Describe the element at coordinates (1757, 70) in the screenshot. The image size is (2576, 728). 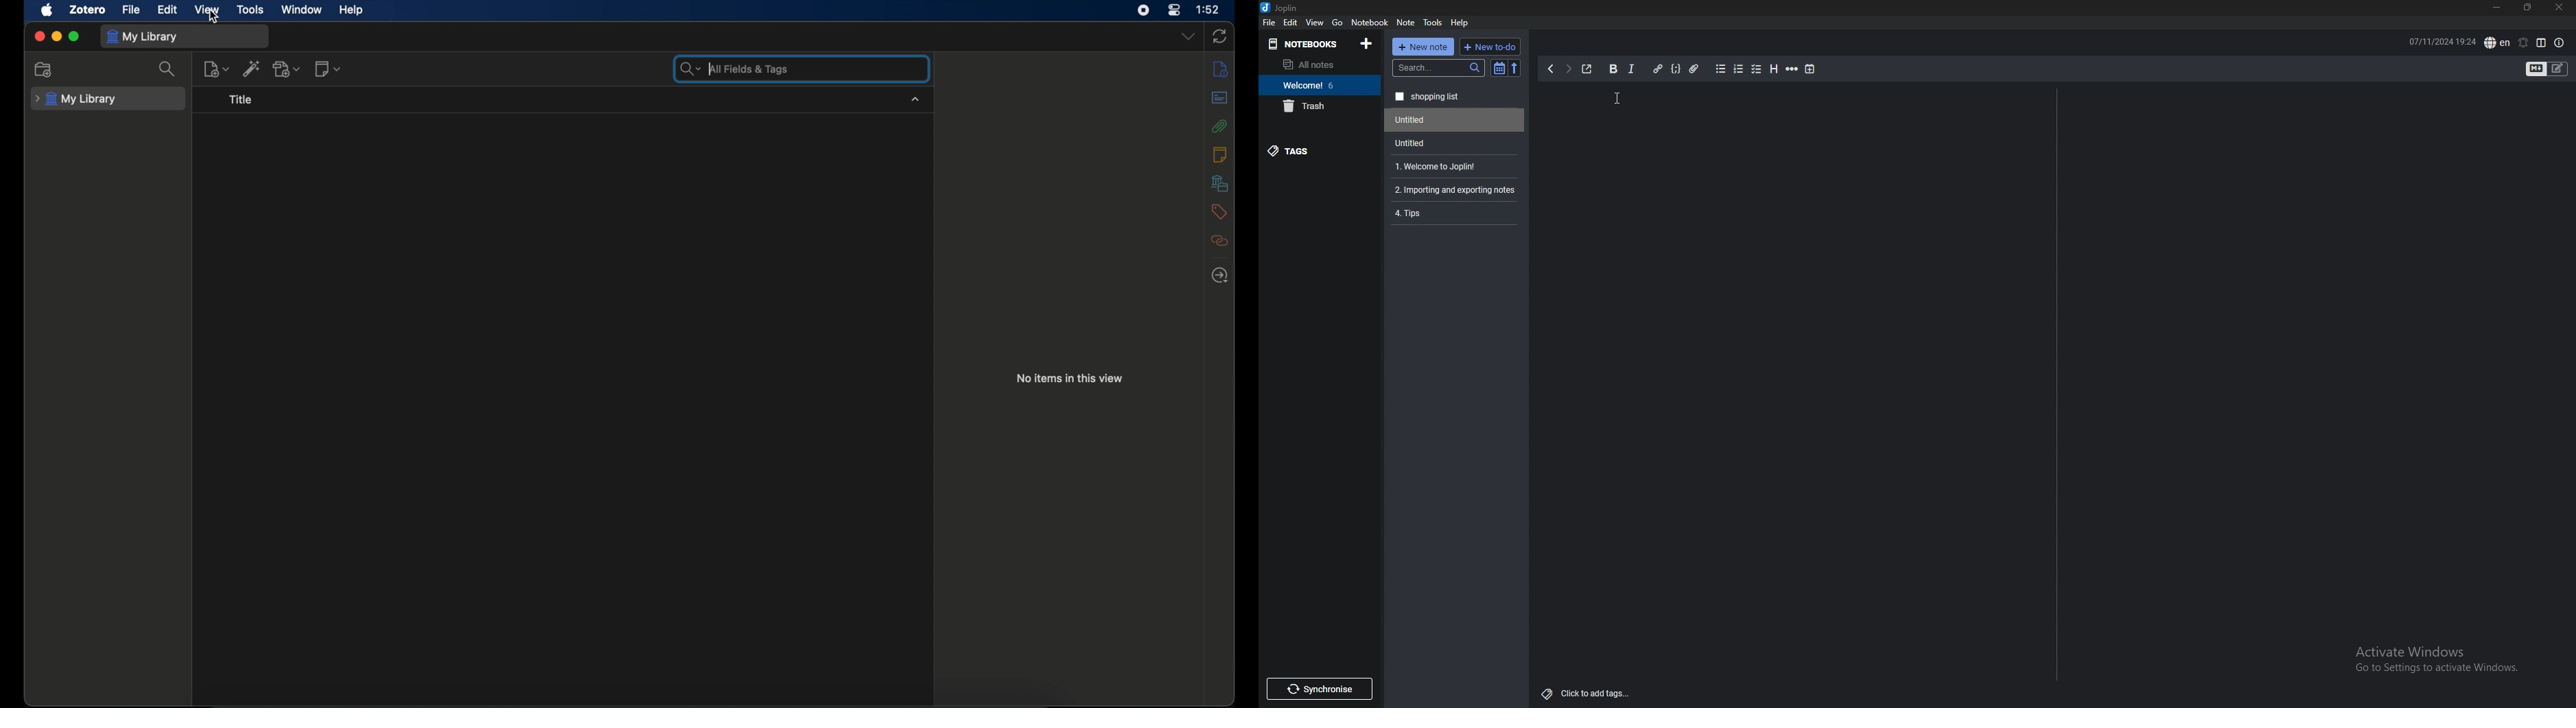
I see `checkbox` at that location.